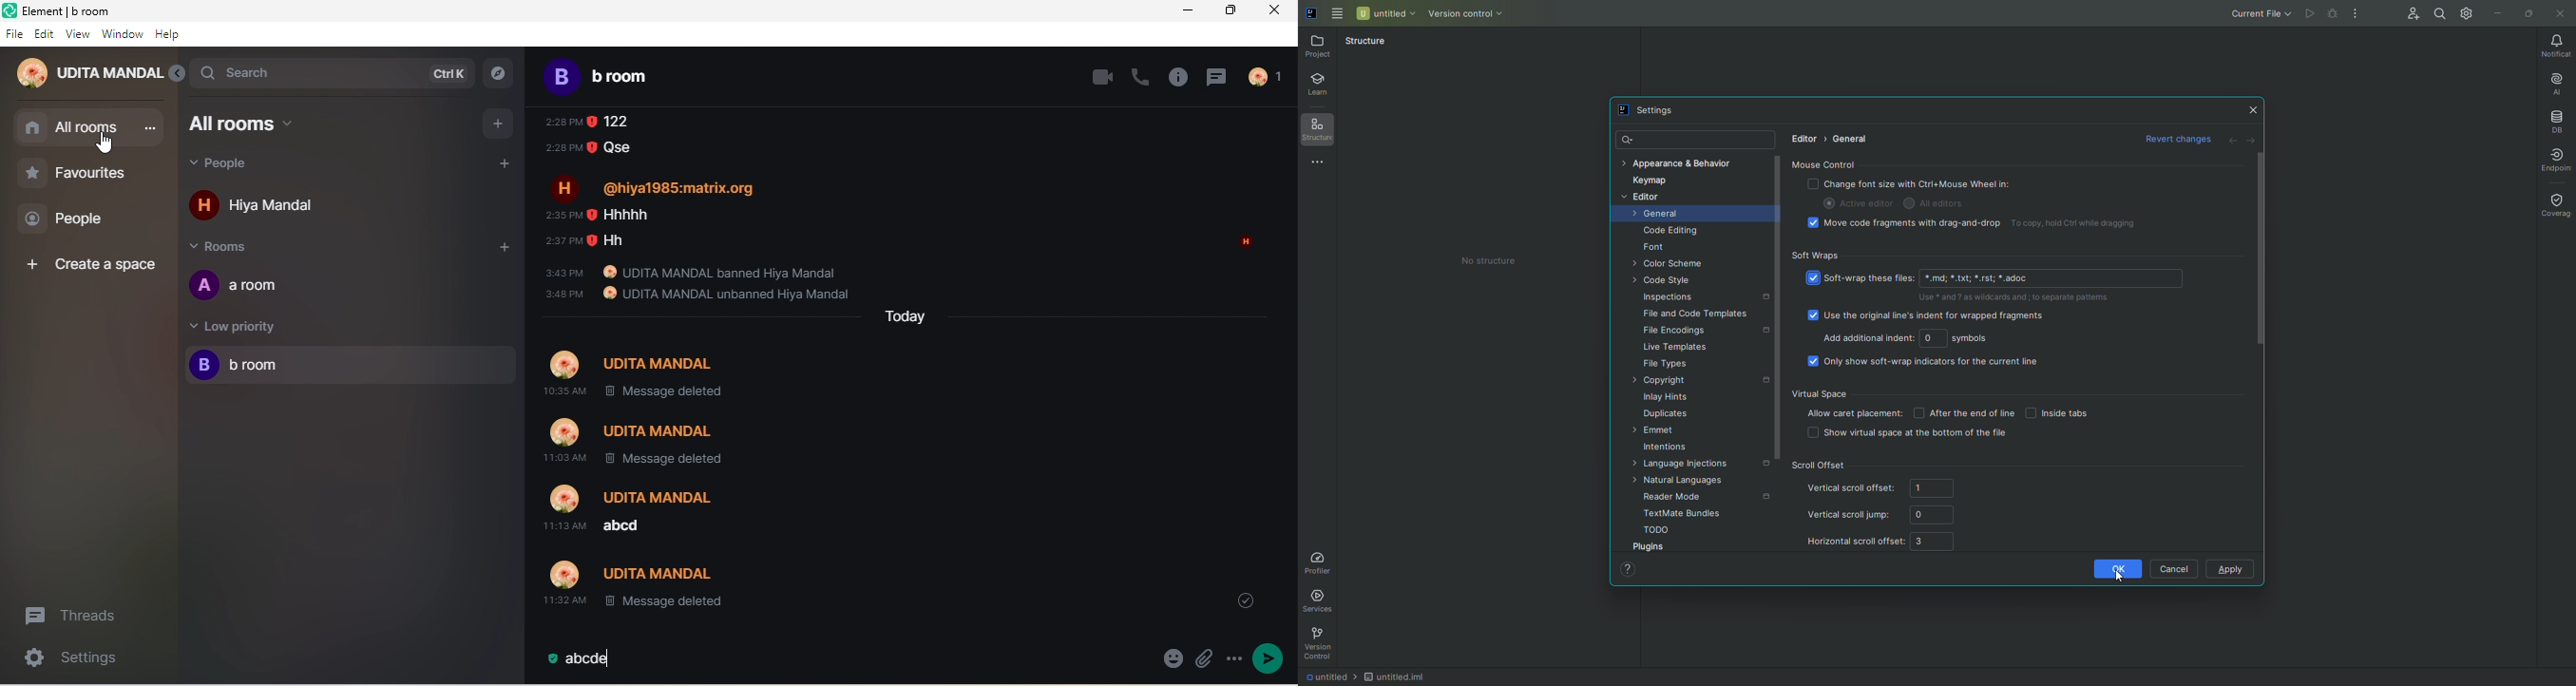 The height and width of the screenshot is (700, 2576). What do you see at coordinates (84, 660) in the screenshot?
I see `seetings` at bounding box center [84, 660].